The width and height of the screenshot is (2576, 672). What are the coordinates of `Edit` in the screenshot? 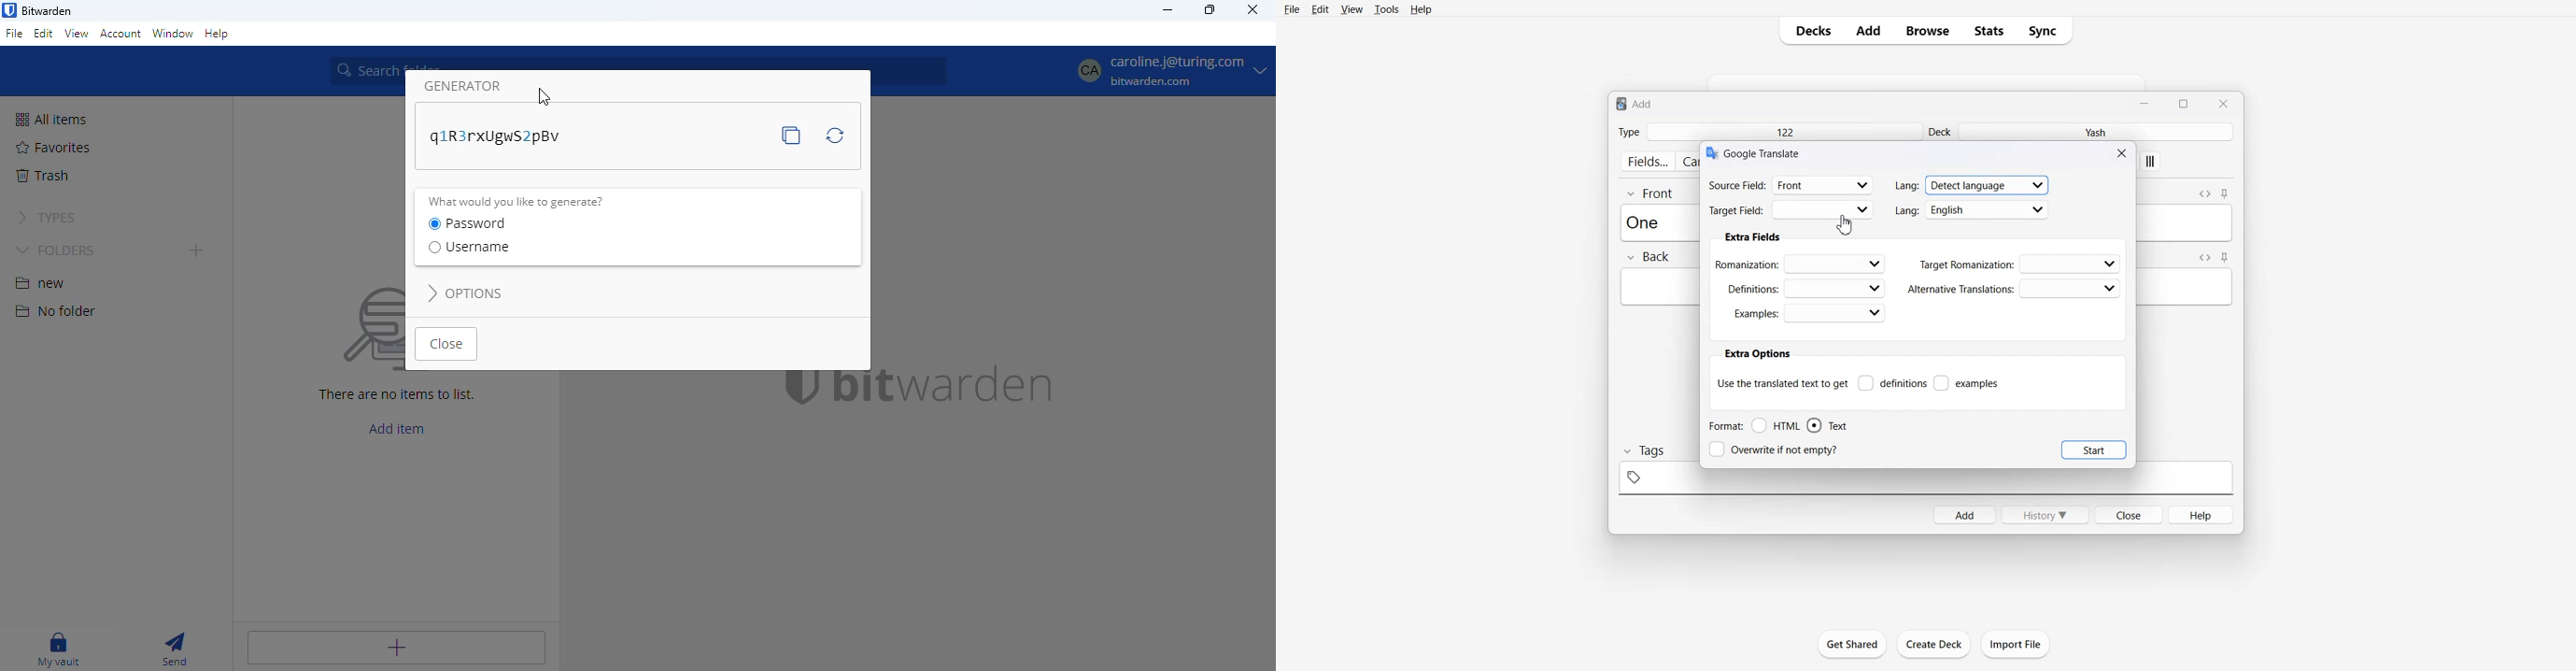 It's located at (1320, 9).